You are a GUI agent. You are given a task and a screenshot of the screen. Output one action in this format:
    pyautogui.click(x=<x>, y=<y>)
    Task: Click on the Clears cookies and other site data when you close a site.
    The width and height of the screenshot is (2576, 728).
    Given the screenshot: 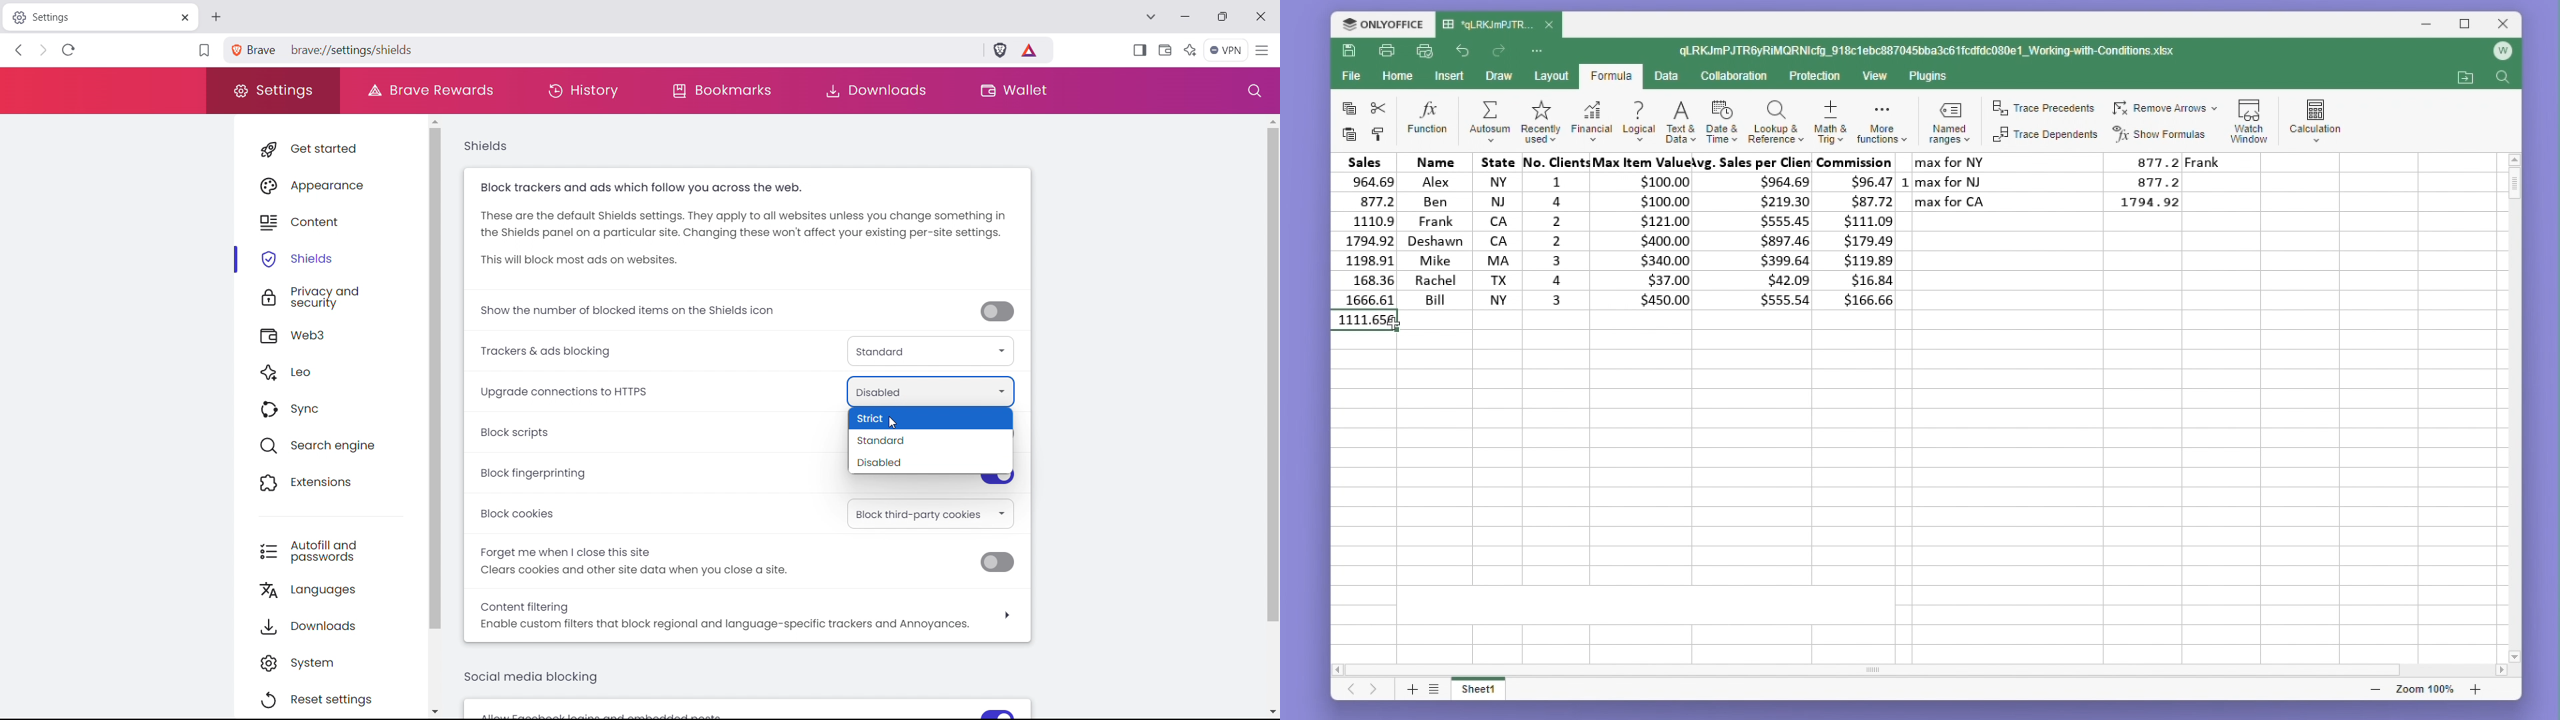 What is the action you would take?
    pyautogui.click(x=641, y=571)
    